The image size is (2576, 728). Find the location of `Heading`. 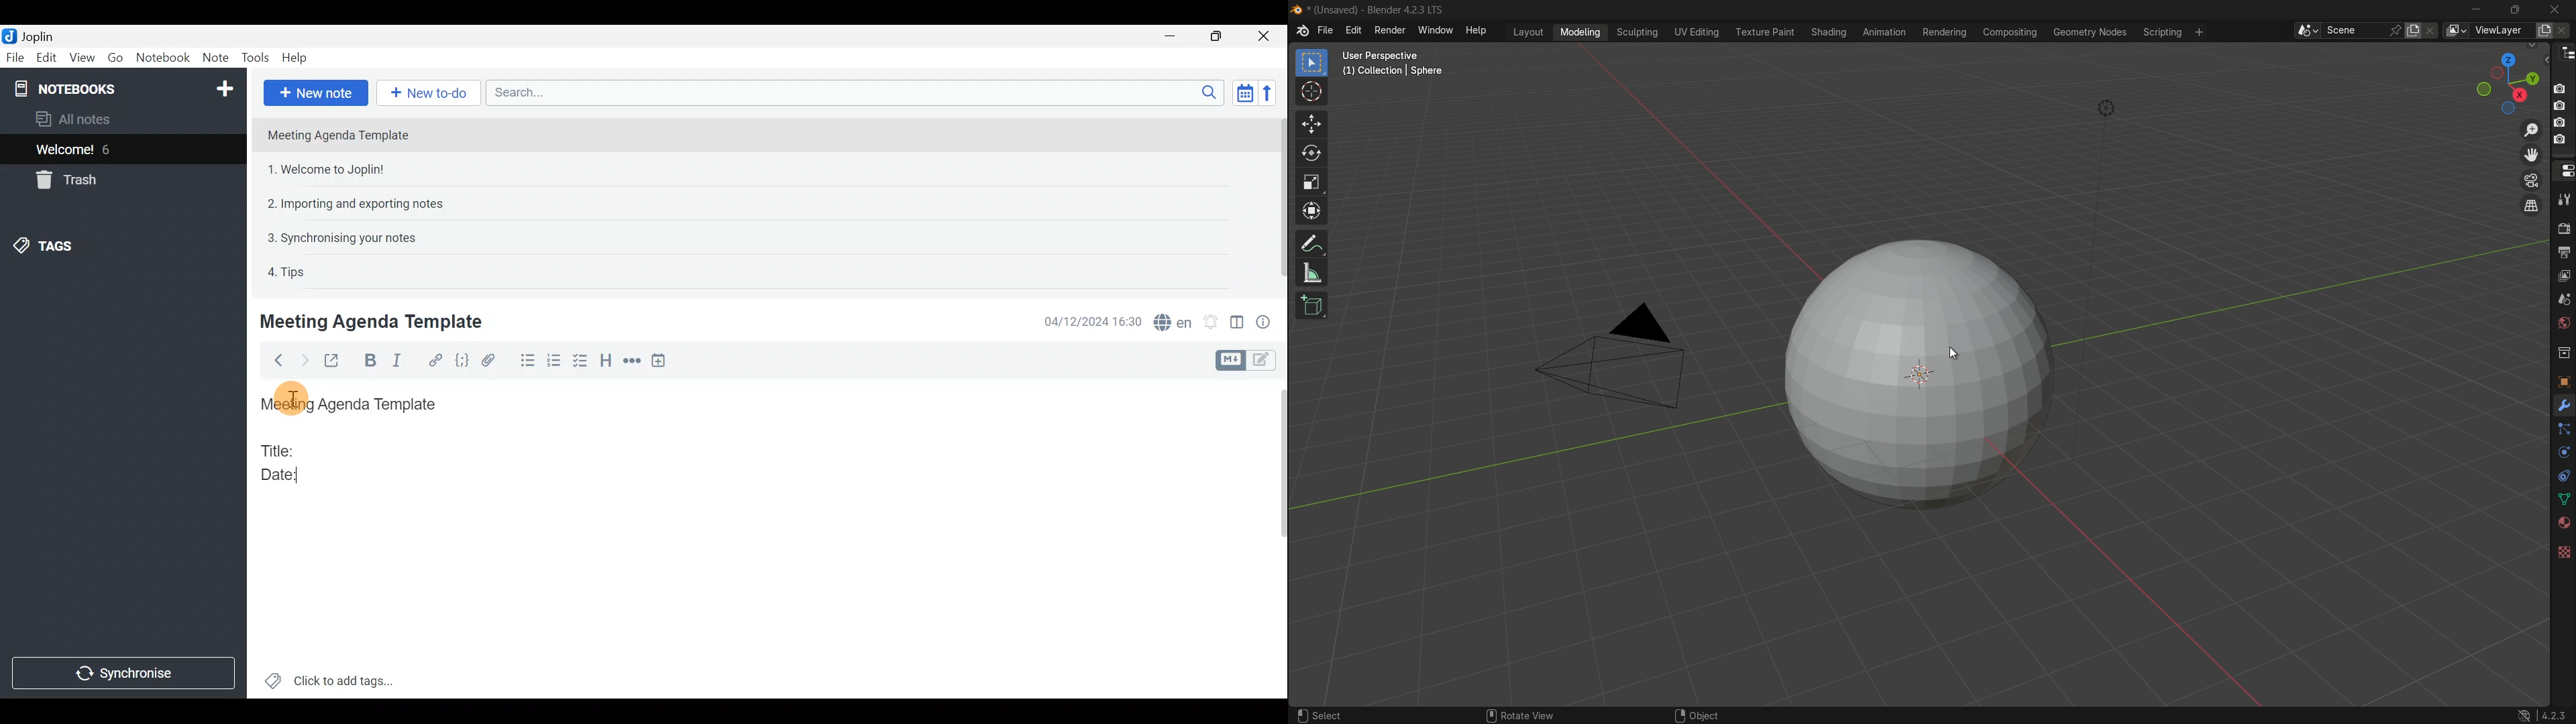

Heading is located at coordinates (602, 362).